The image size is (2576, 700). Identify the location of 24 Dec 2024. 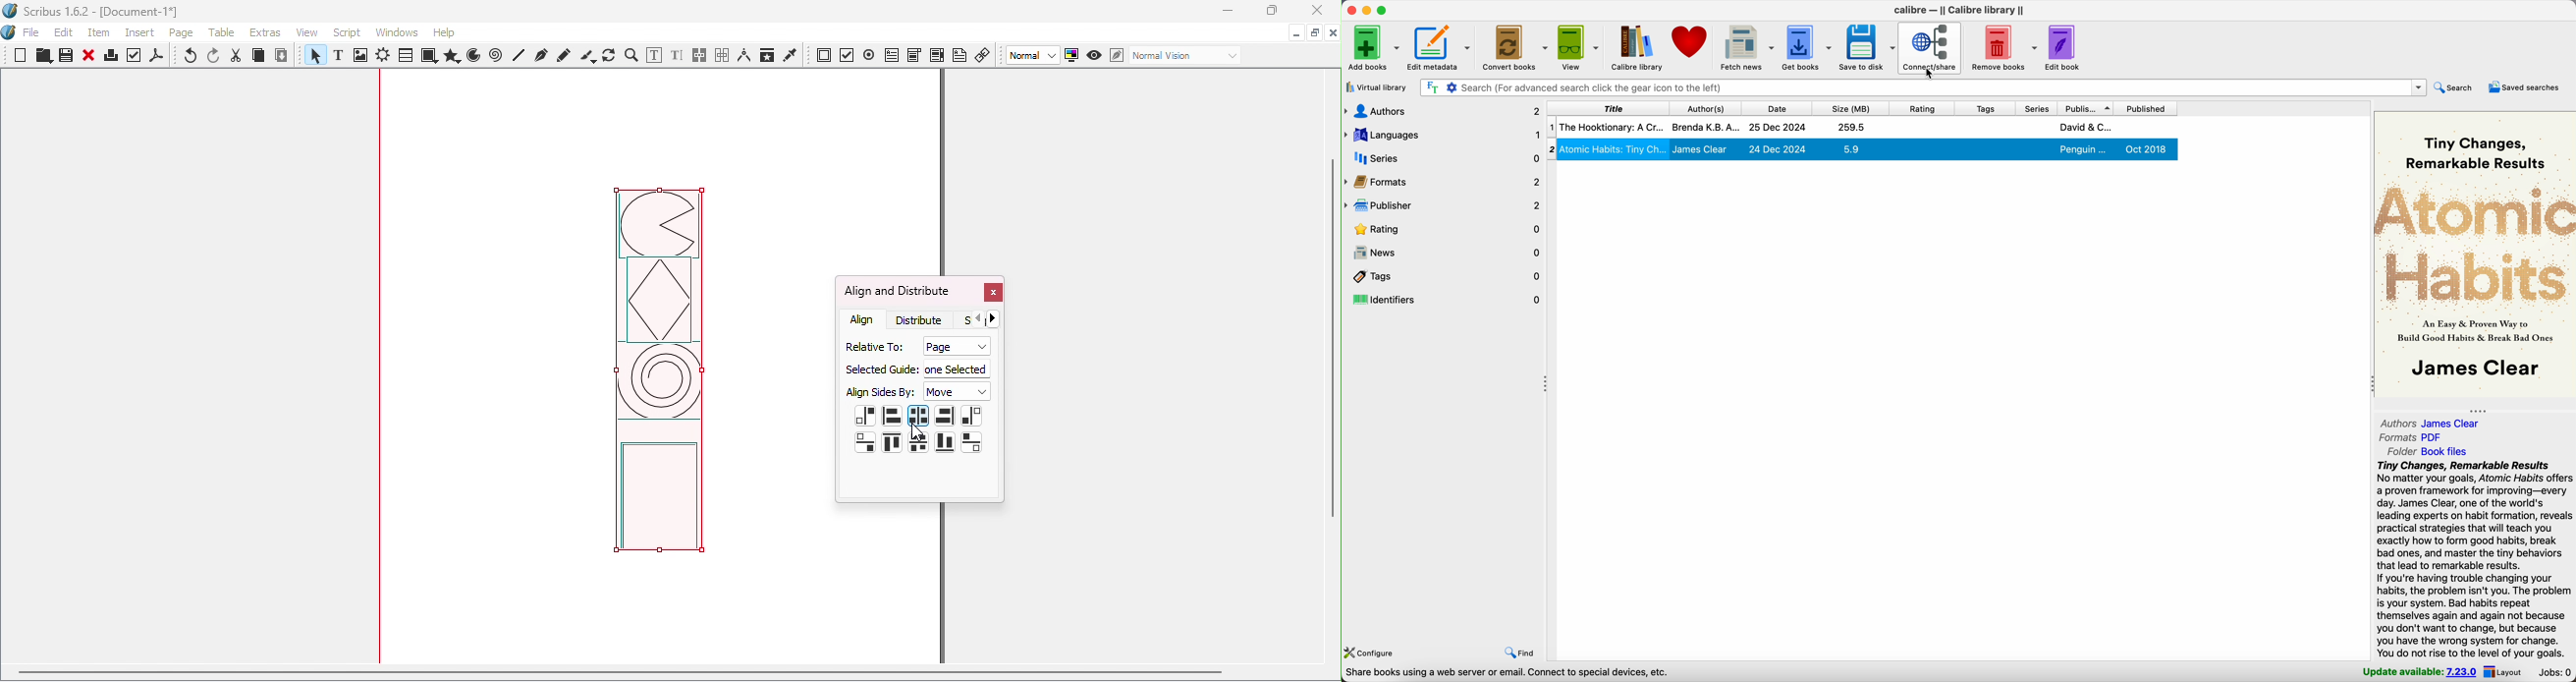
(1778, 149).